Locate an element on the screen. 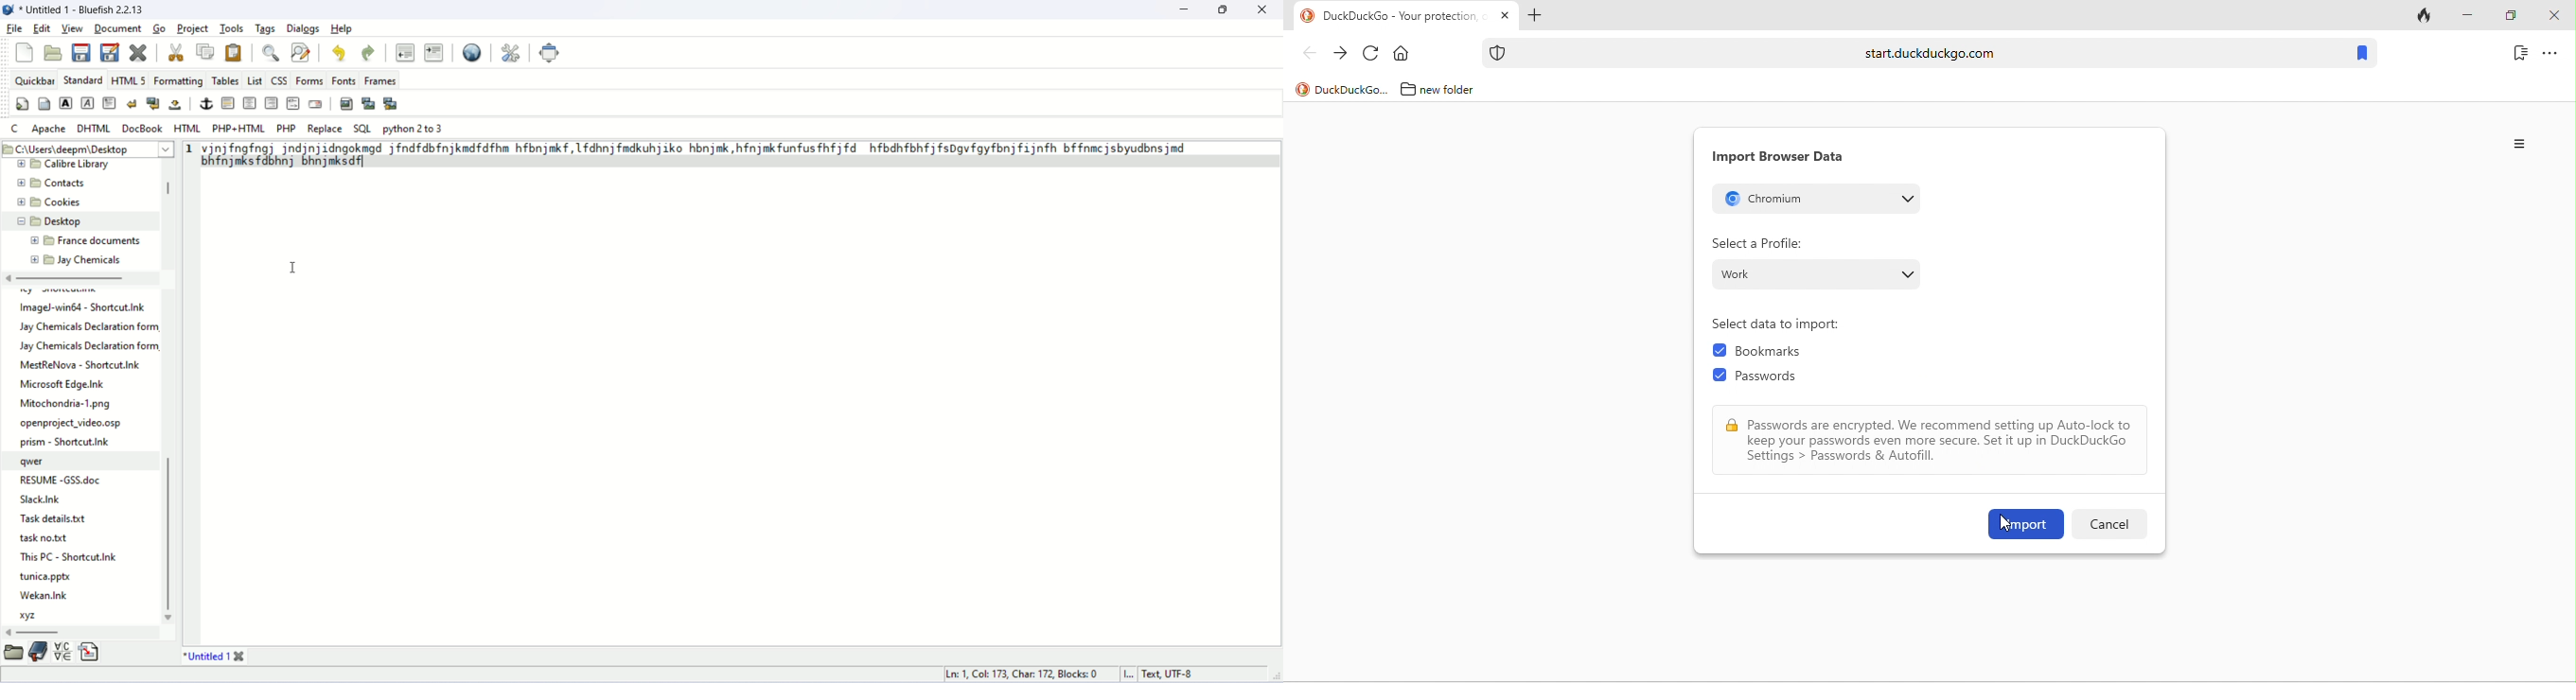 This screenshot has height=700, width=2576. charmap is located at coordinates (64, 653).